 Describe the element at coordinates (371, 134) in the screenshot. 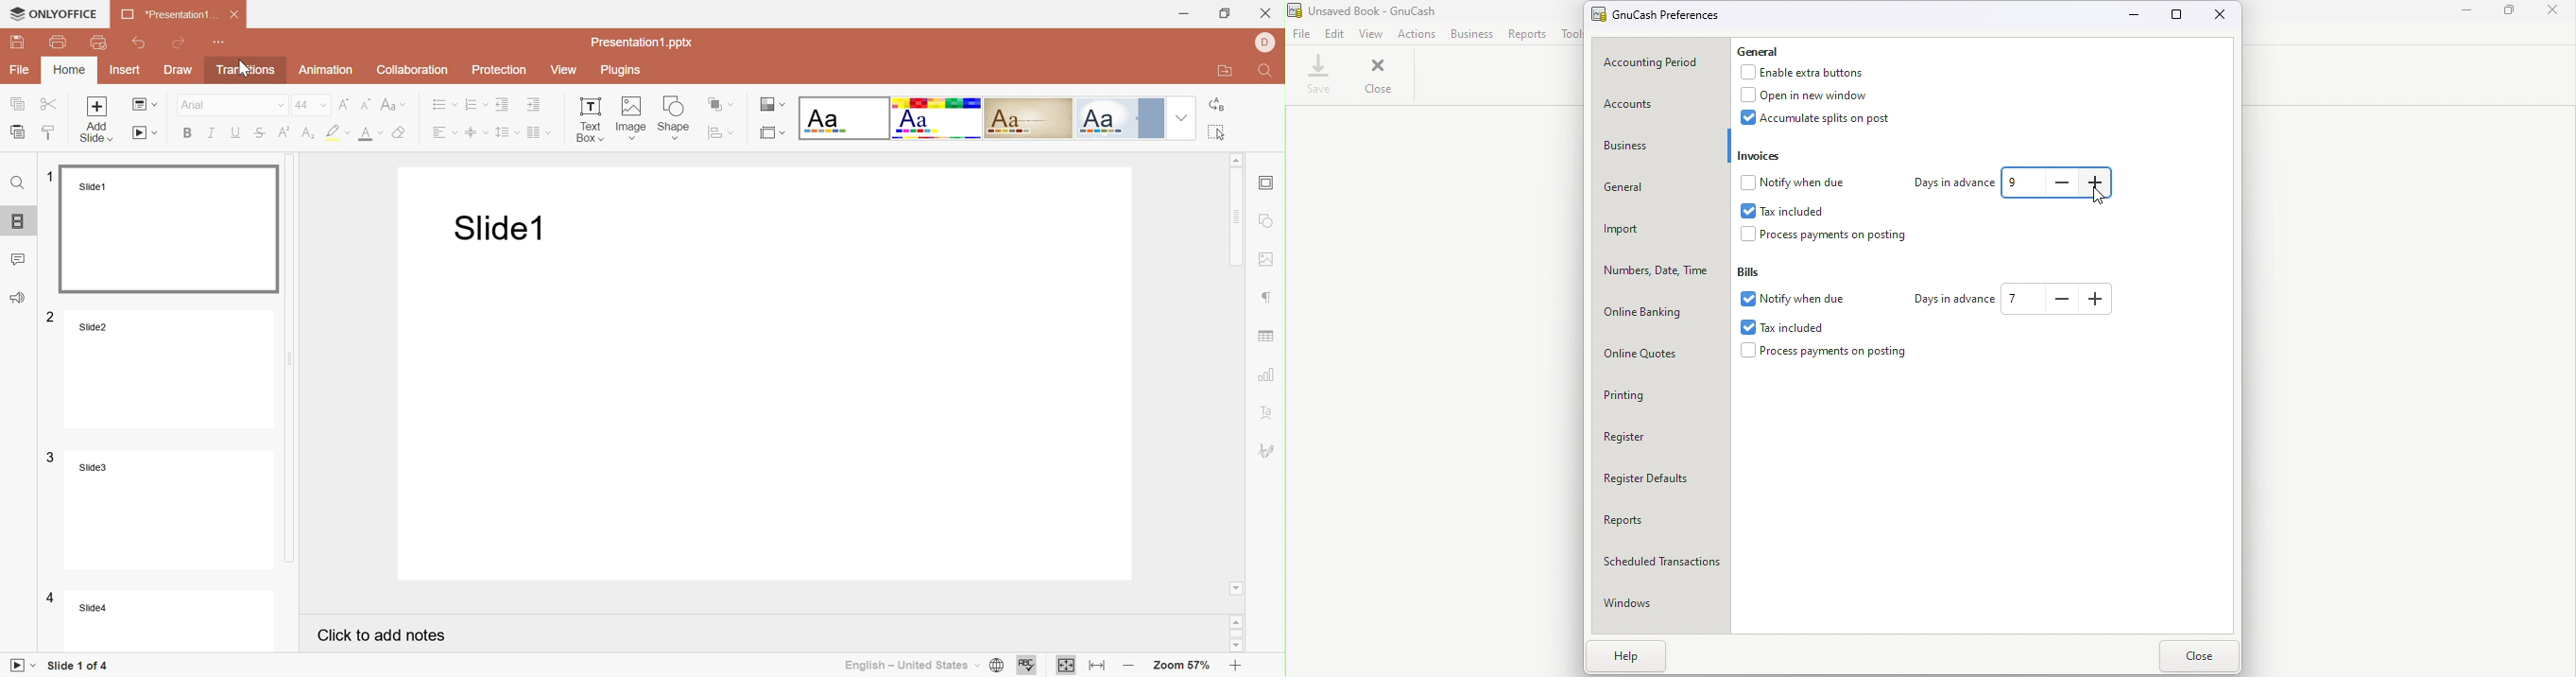

I see `Font color` at that location.